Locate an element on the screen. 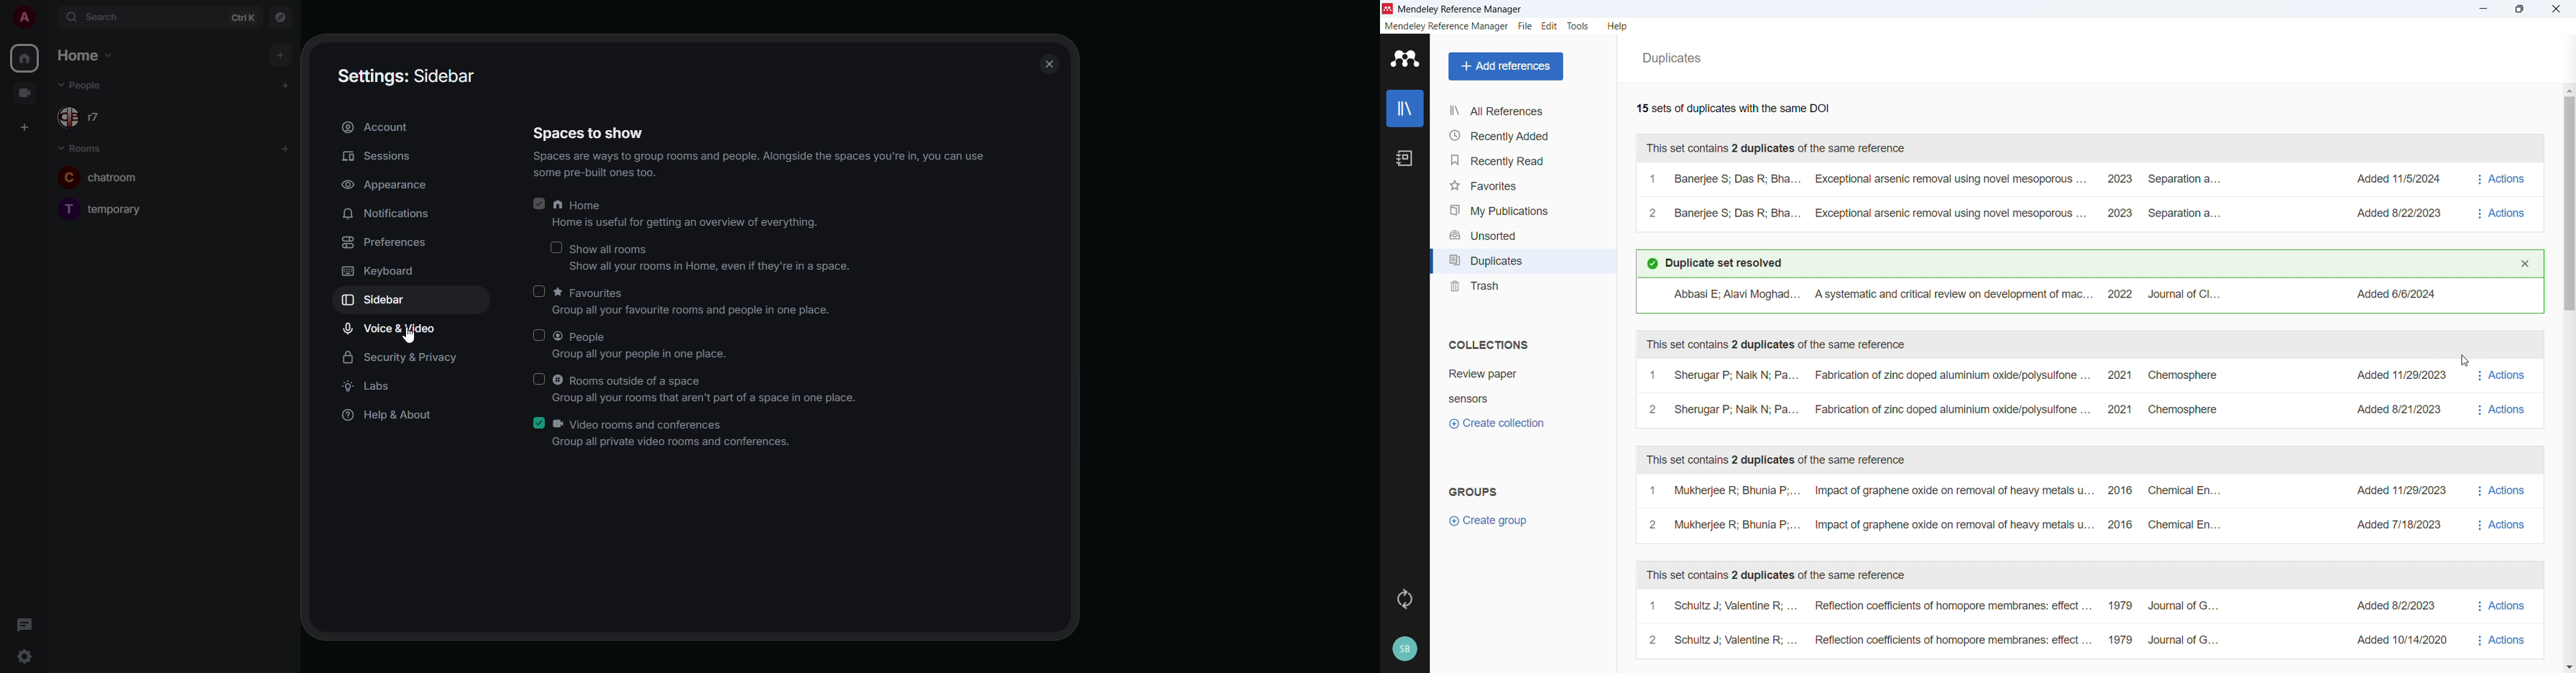  sync is located at coordinates (1405, 598).